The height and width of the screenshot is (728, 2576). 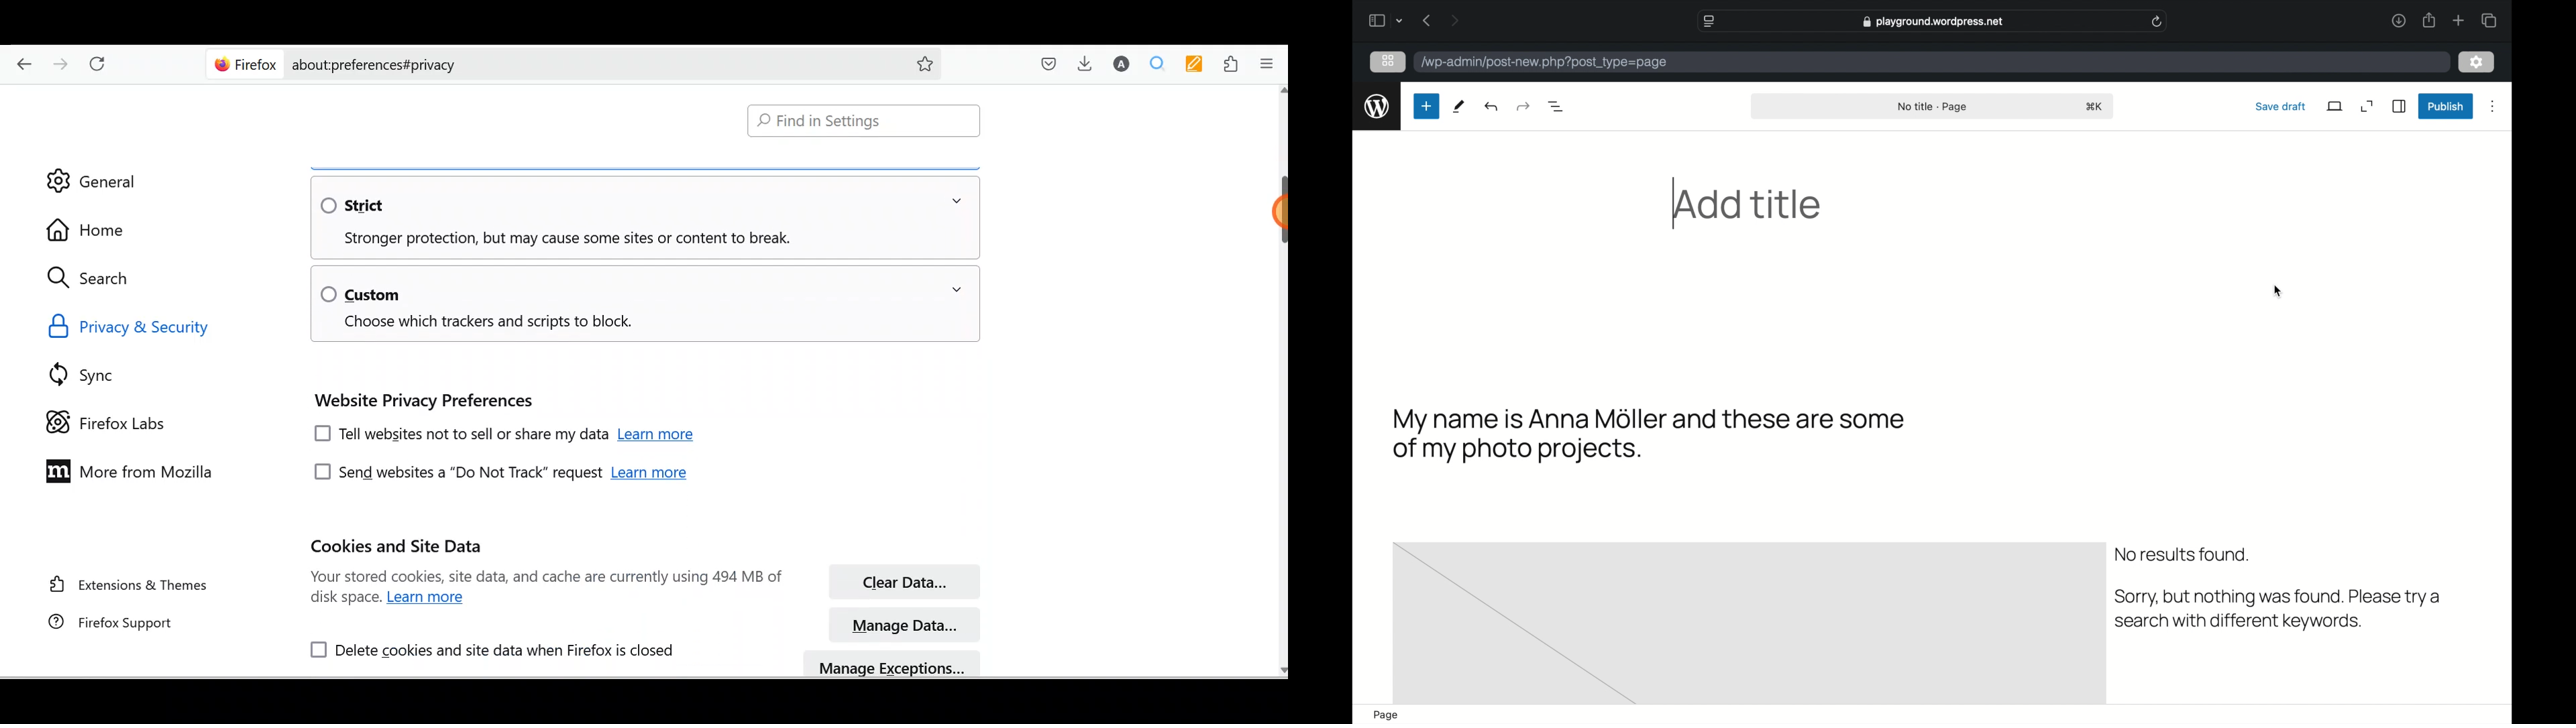 What do you see at coordinates (2335, 106) in the screenshot?
I see `view` at bounding box center [2335, 106].